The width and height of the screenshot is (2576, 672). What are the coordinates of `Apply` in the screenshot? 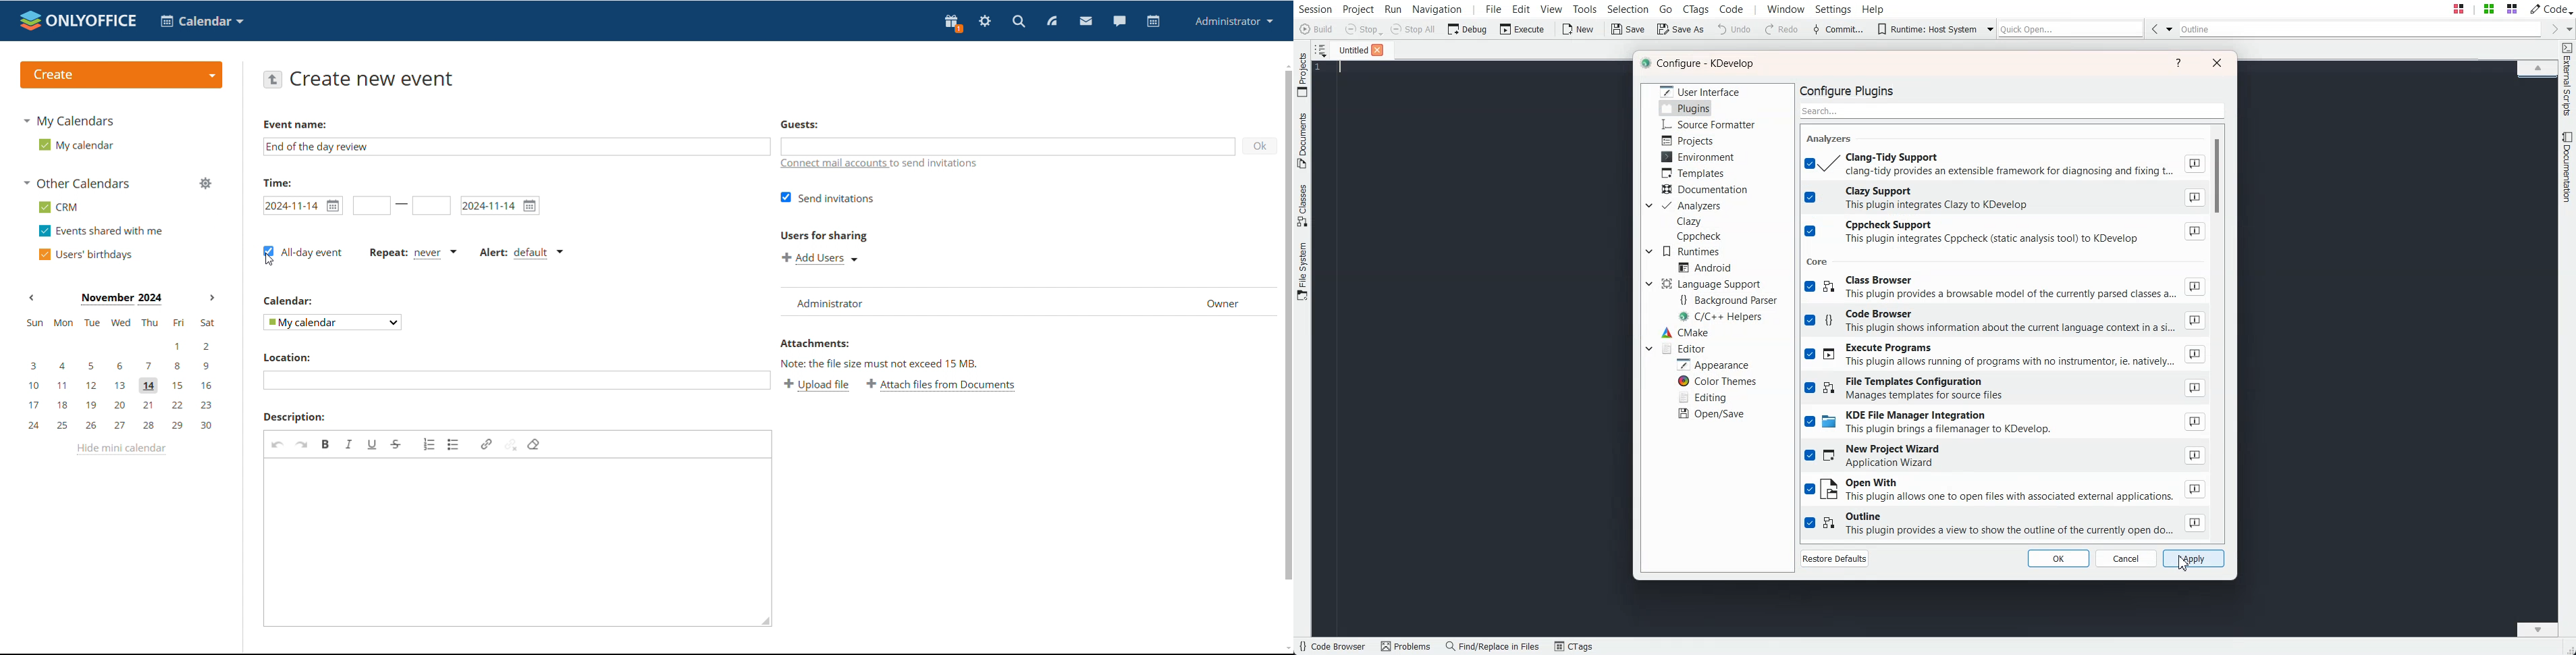 It's located at (2193, 558).